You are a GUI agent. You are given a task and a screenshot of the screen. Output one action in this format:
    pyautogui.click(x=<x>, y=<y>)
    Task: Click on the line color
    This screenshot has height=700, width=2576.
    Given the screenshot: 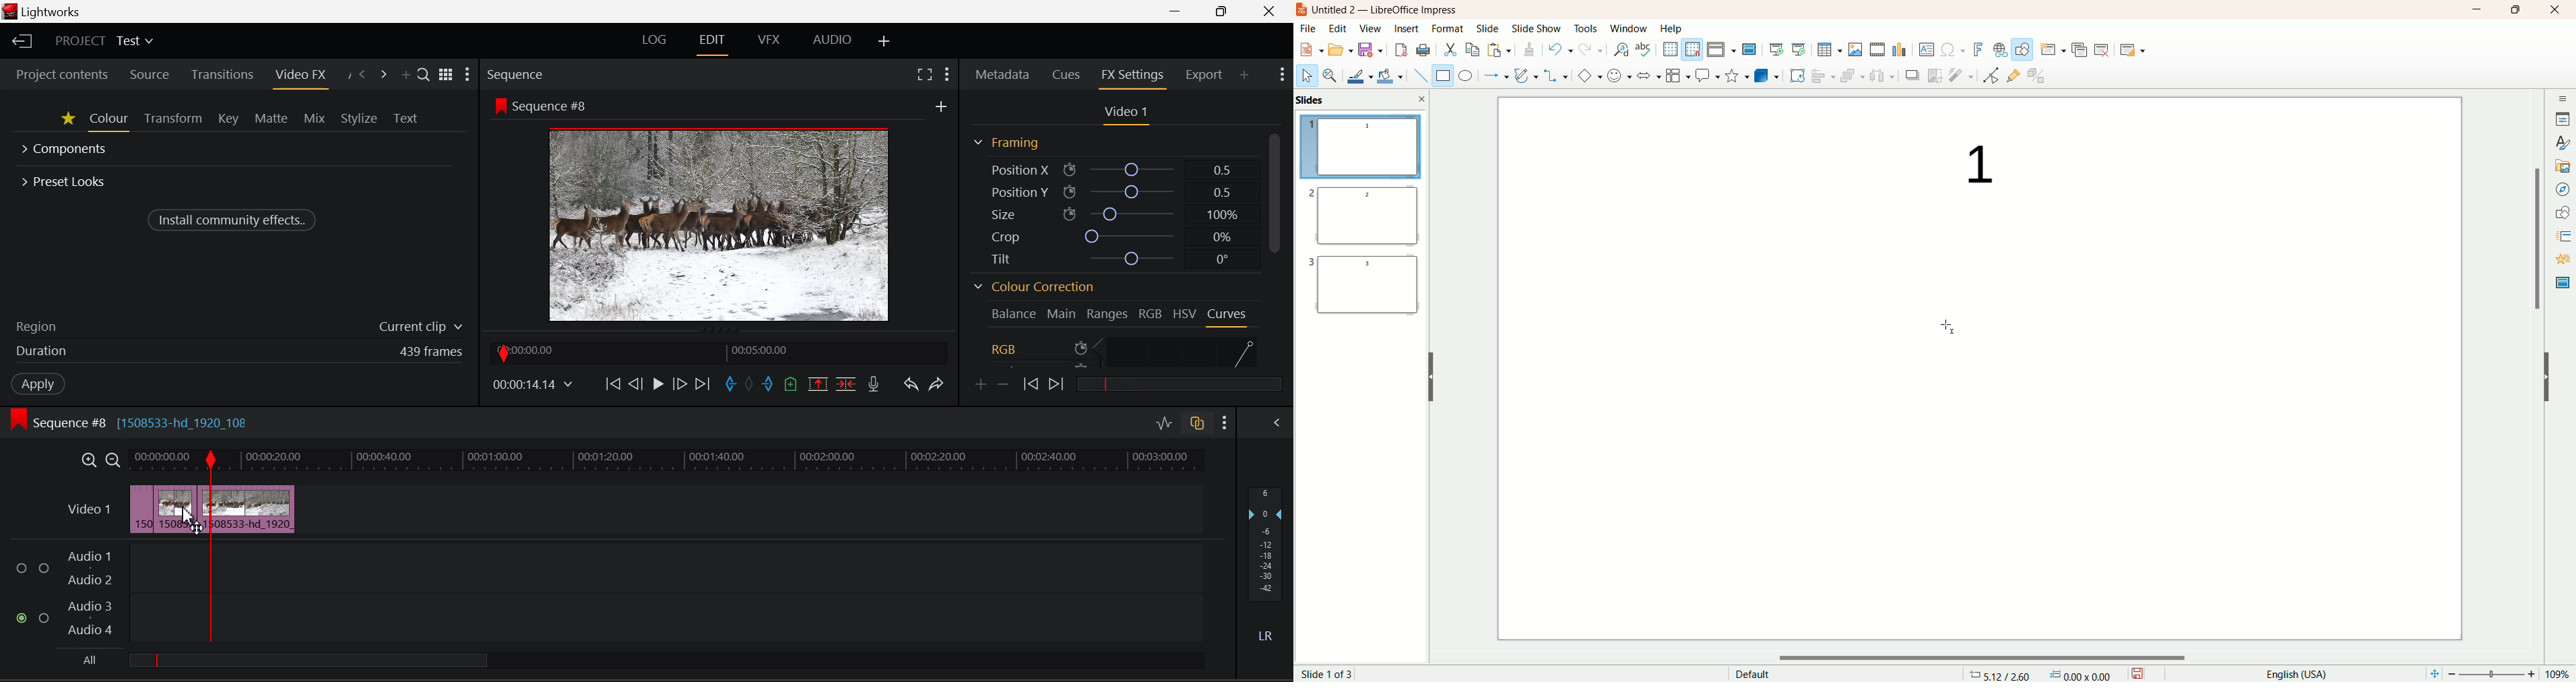 What is the action you would take?
    pyautogui.click(x=1357, y=76)
    